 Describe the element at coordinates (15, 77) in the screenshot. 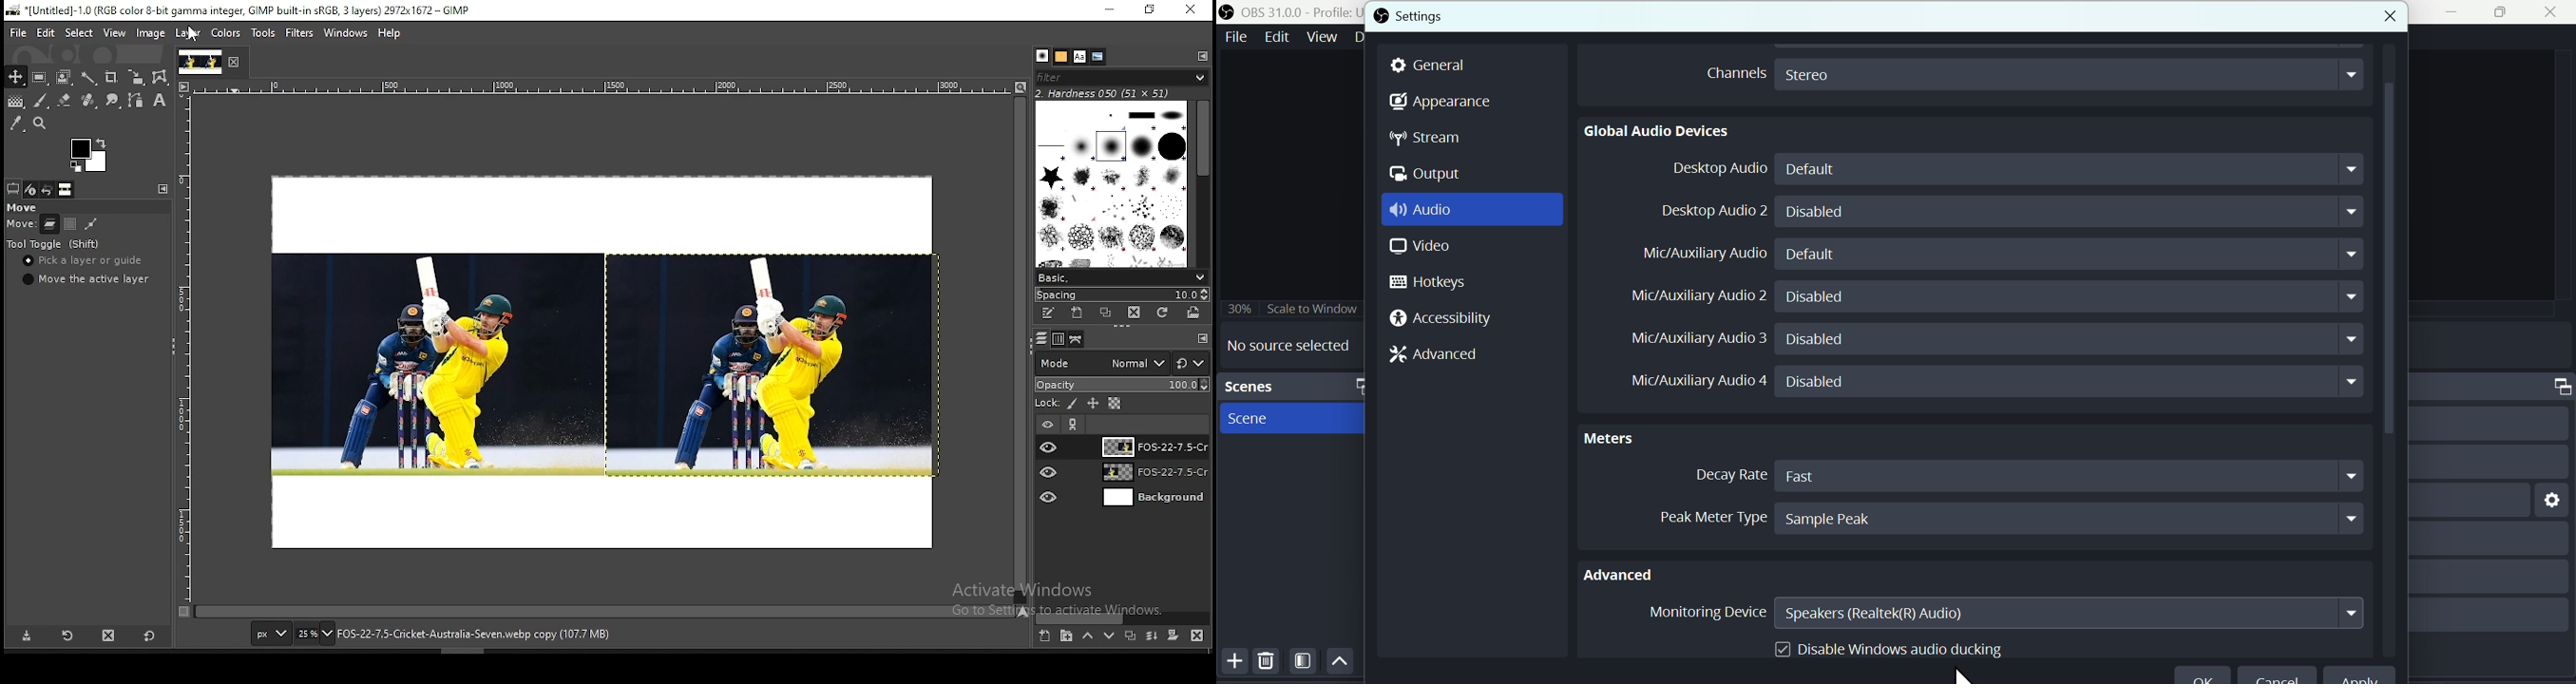

I see `move tool` at that location.